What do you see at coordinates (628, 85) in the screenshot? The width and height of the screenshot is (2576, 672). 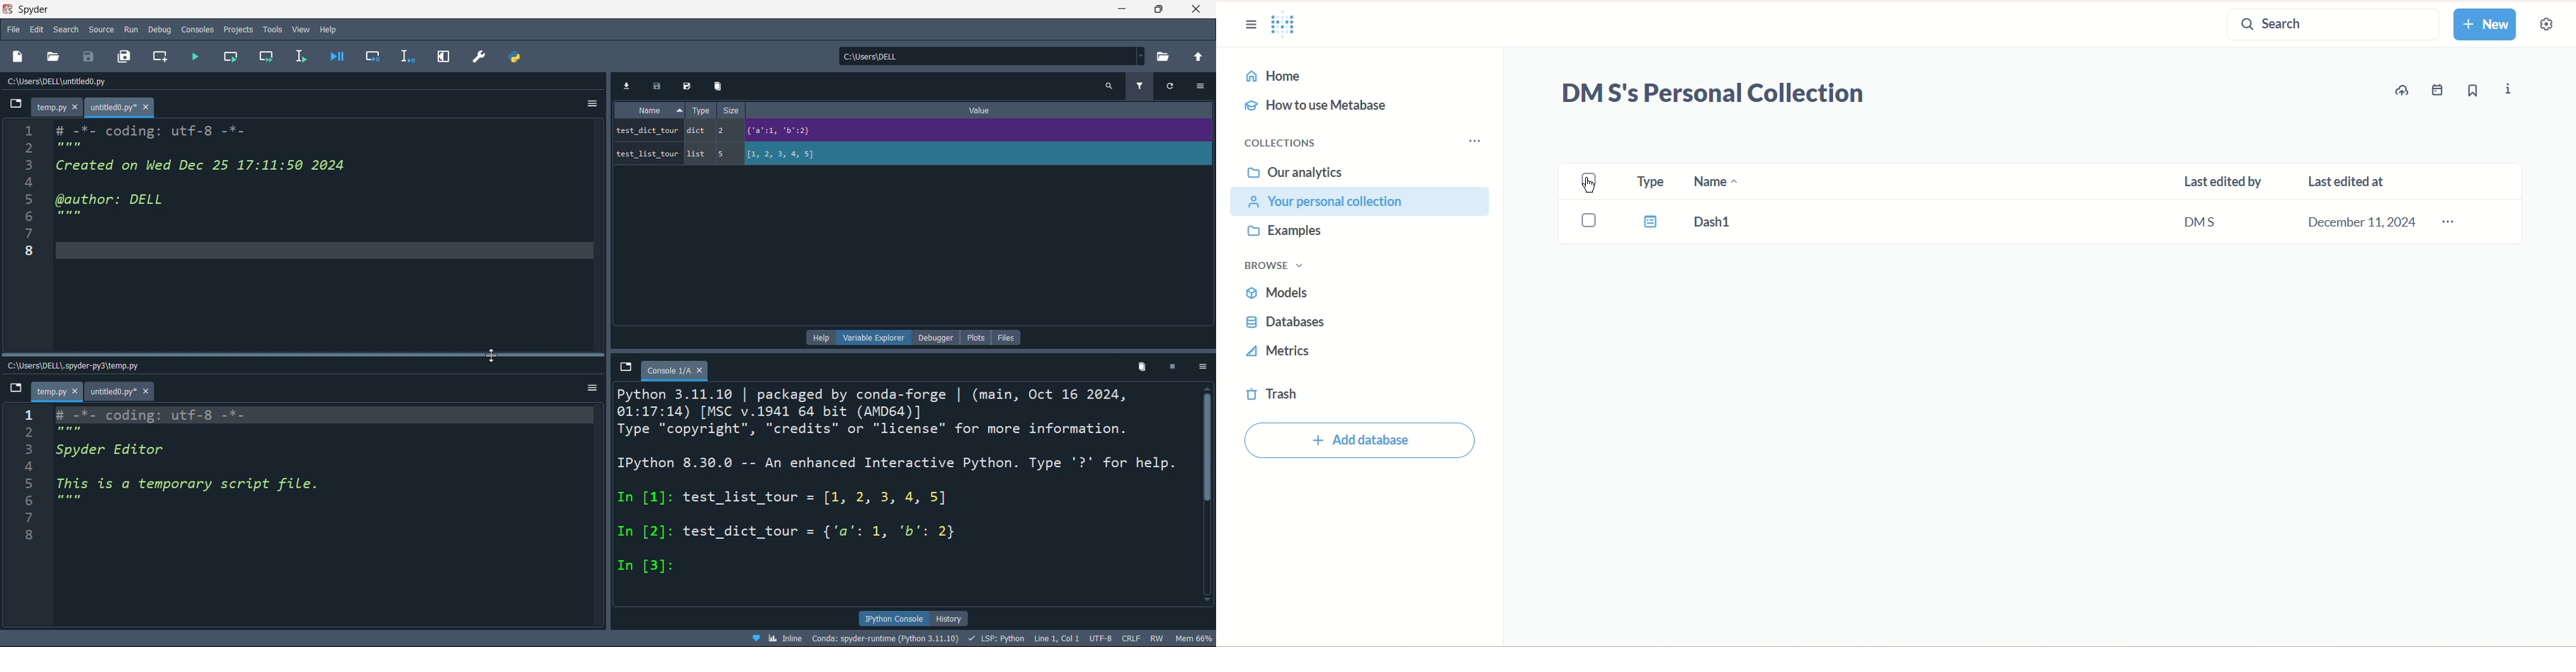 I see `import data` at bounding box center [628, 85].